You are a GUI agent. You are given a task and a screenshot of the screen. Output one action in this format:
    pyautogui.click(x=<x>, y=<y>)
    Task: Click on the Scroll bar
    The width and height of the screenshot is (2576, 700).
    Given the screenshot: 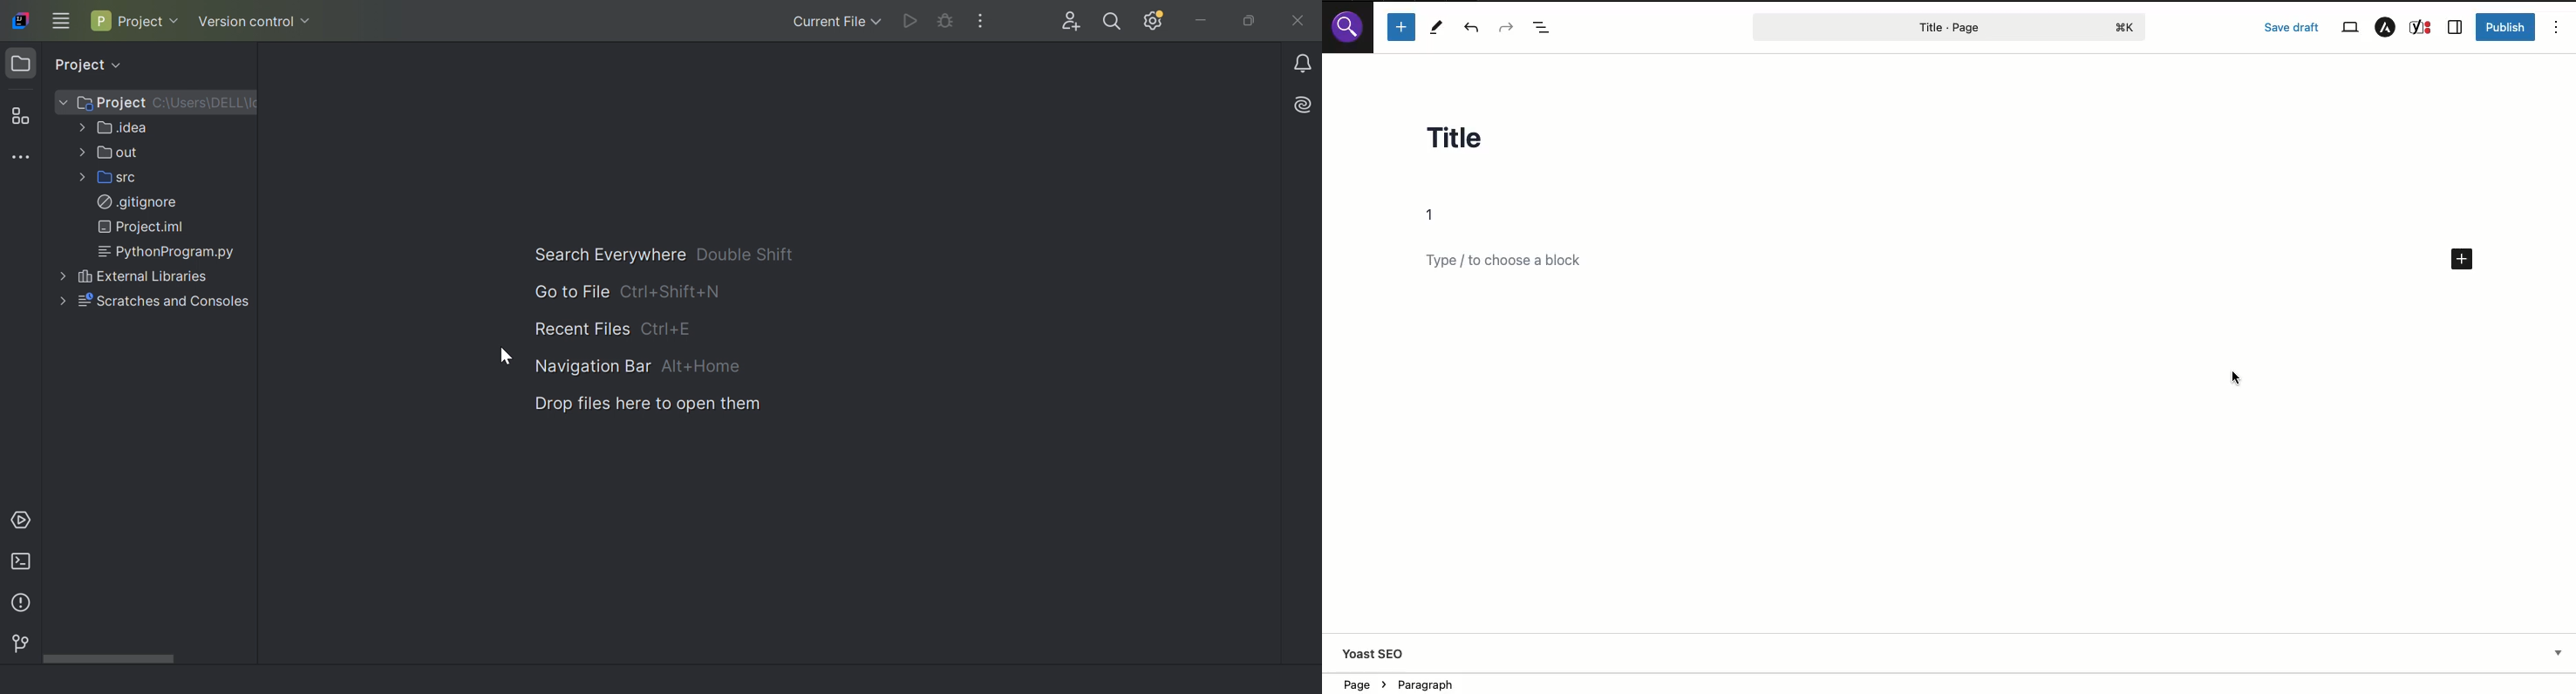 What is the action you would take?
    pyautogui.click(x=112, y=660)
    